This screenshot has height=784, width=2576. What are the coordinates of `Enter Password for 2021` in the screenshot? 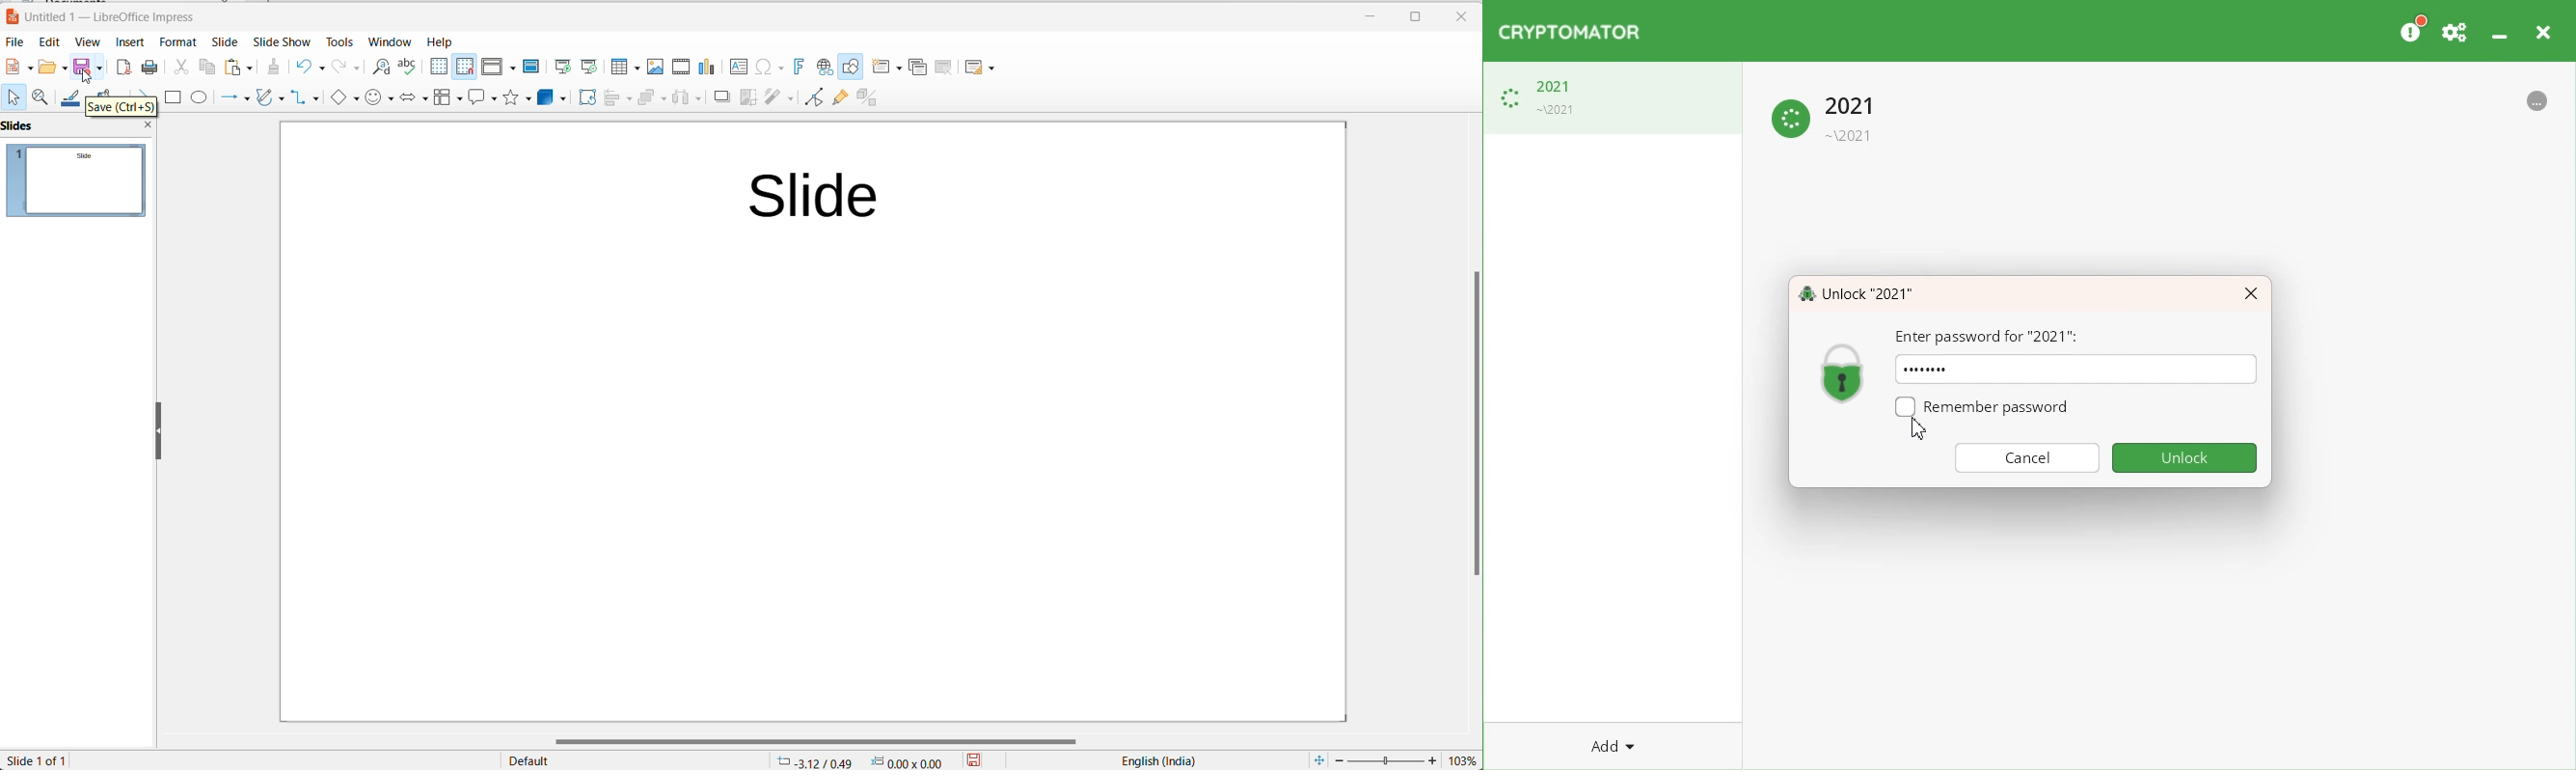 It's located at (1988, 337).